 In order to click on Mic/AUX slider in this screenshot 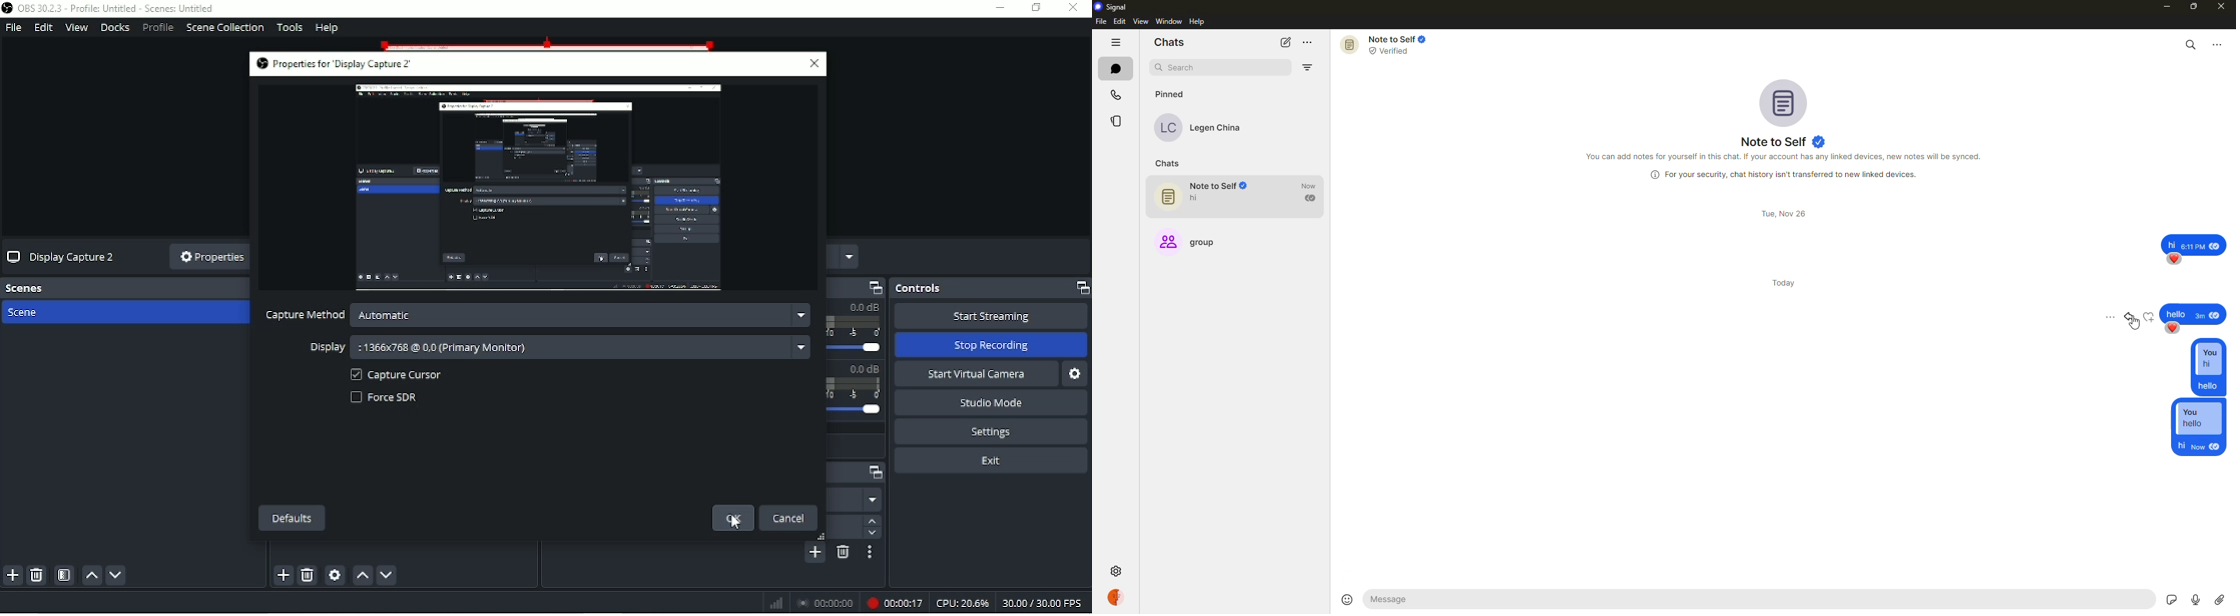, I will do `click(856, 393)`.